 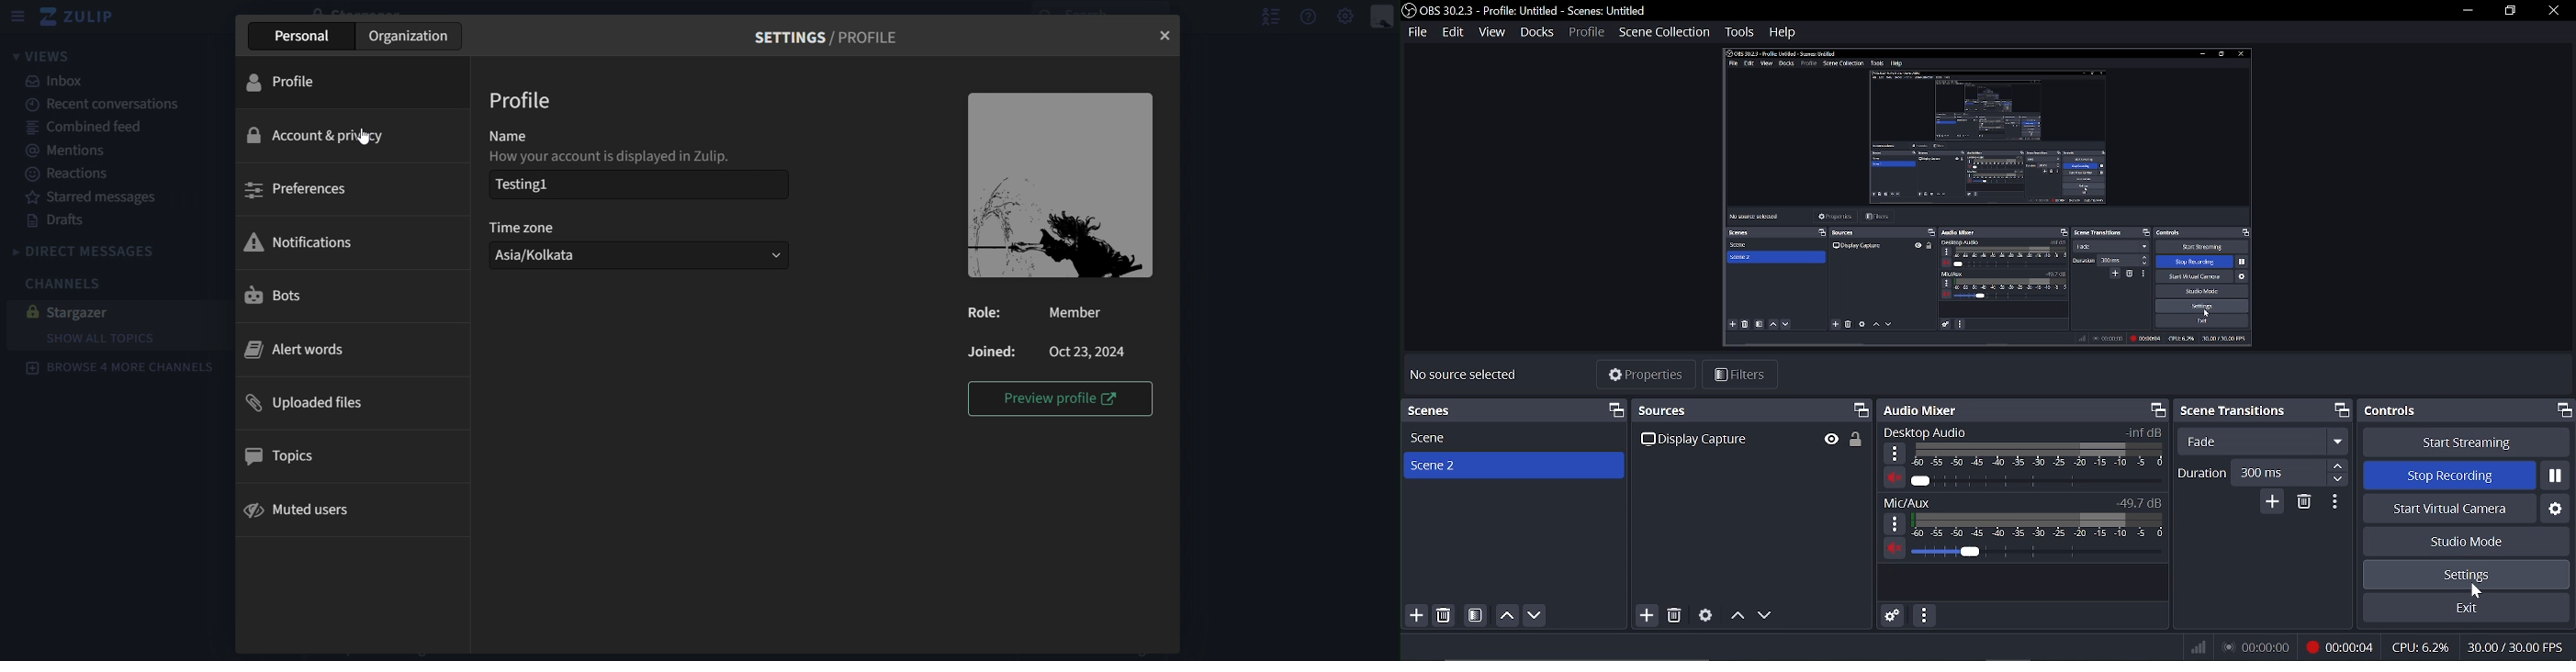 I want to click on studio mode, so click(x=2468, y=542).